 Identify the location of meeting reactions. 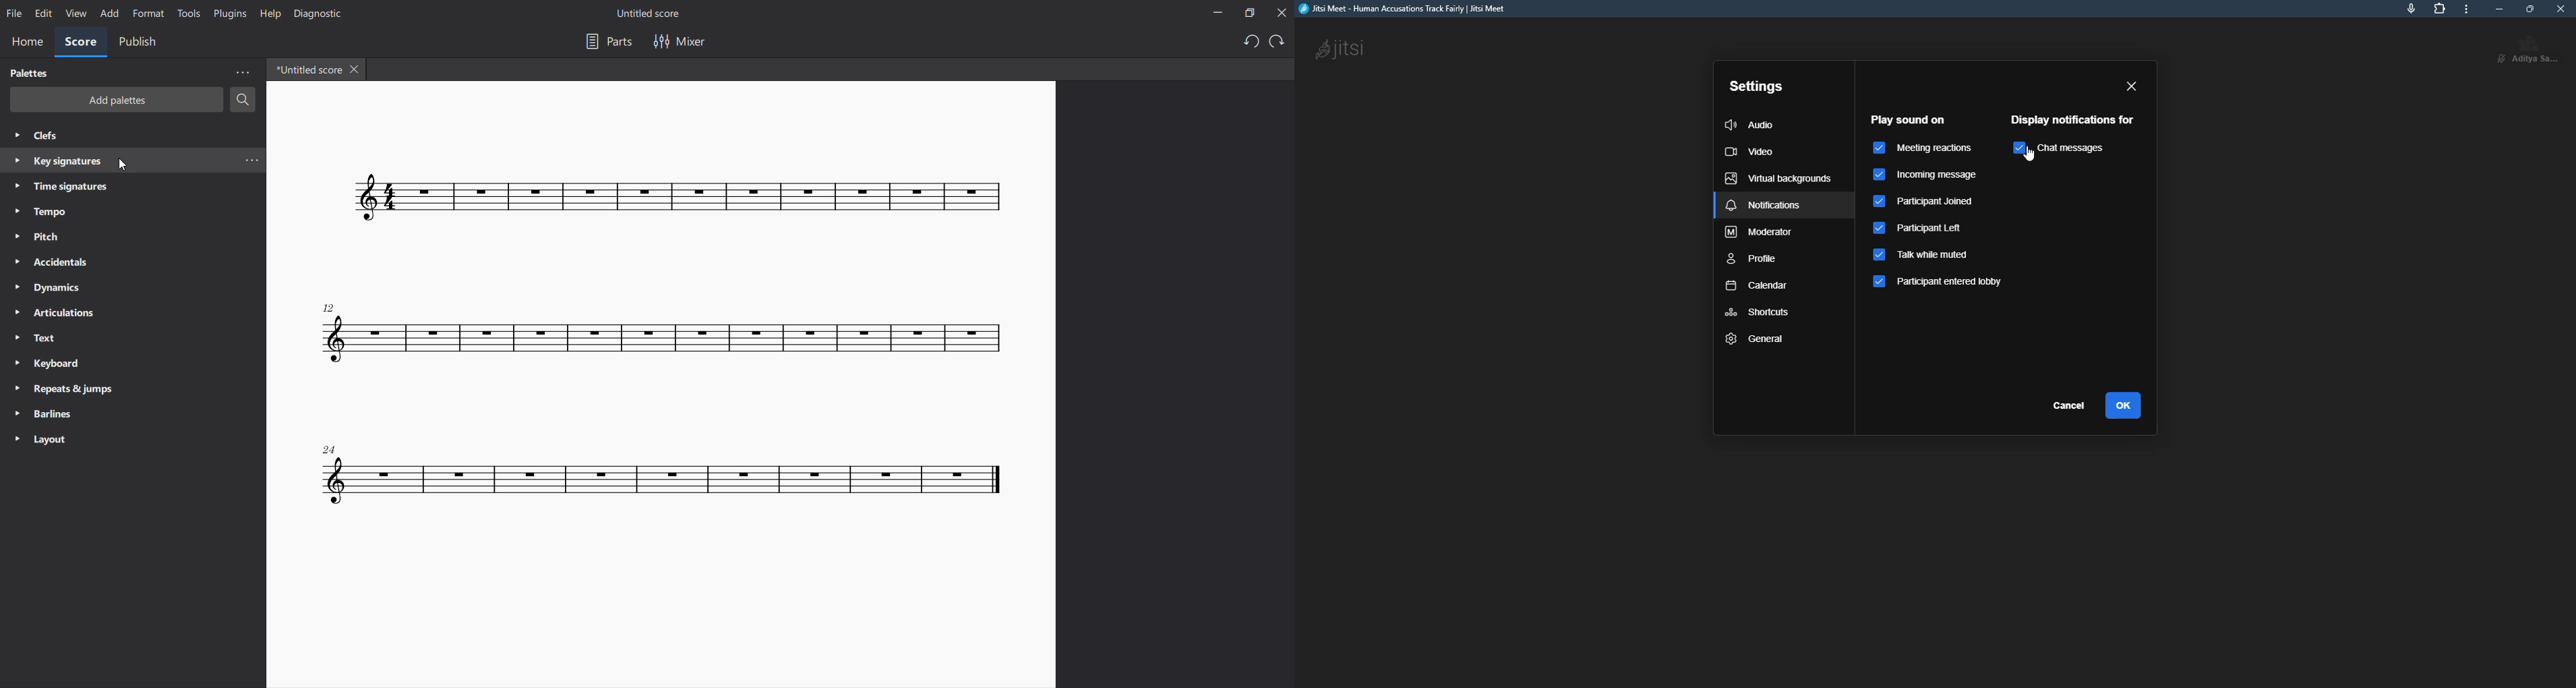
(1922, 150).